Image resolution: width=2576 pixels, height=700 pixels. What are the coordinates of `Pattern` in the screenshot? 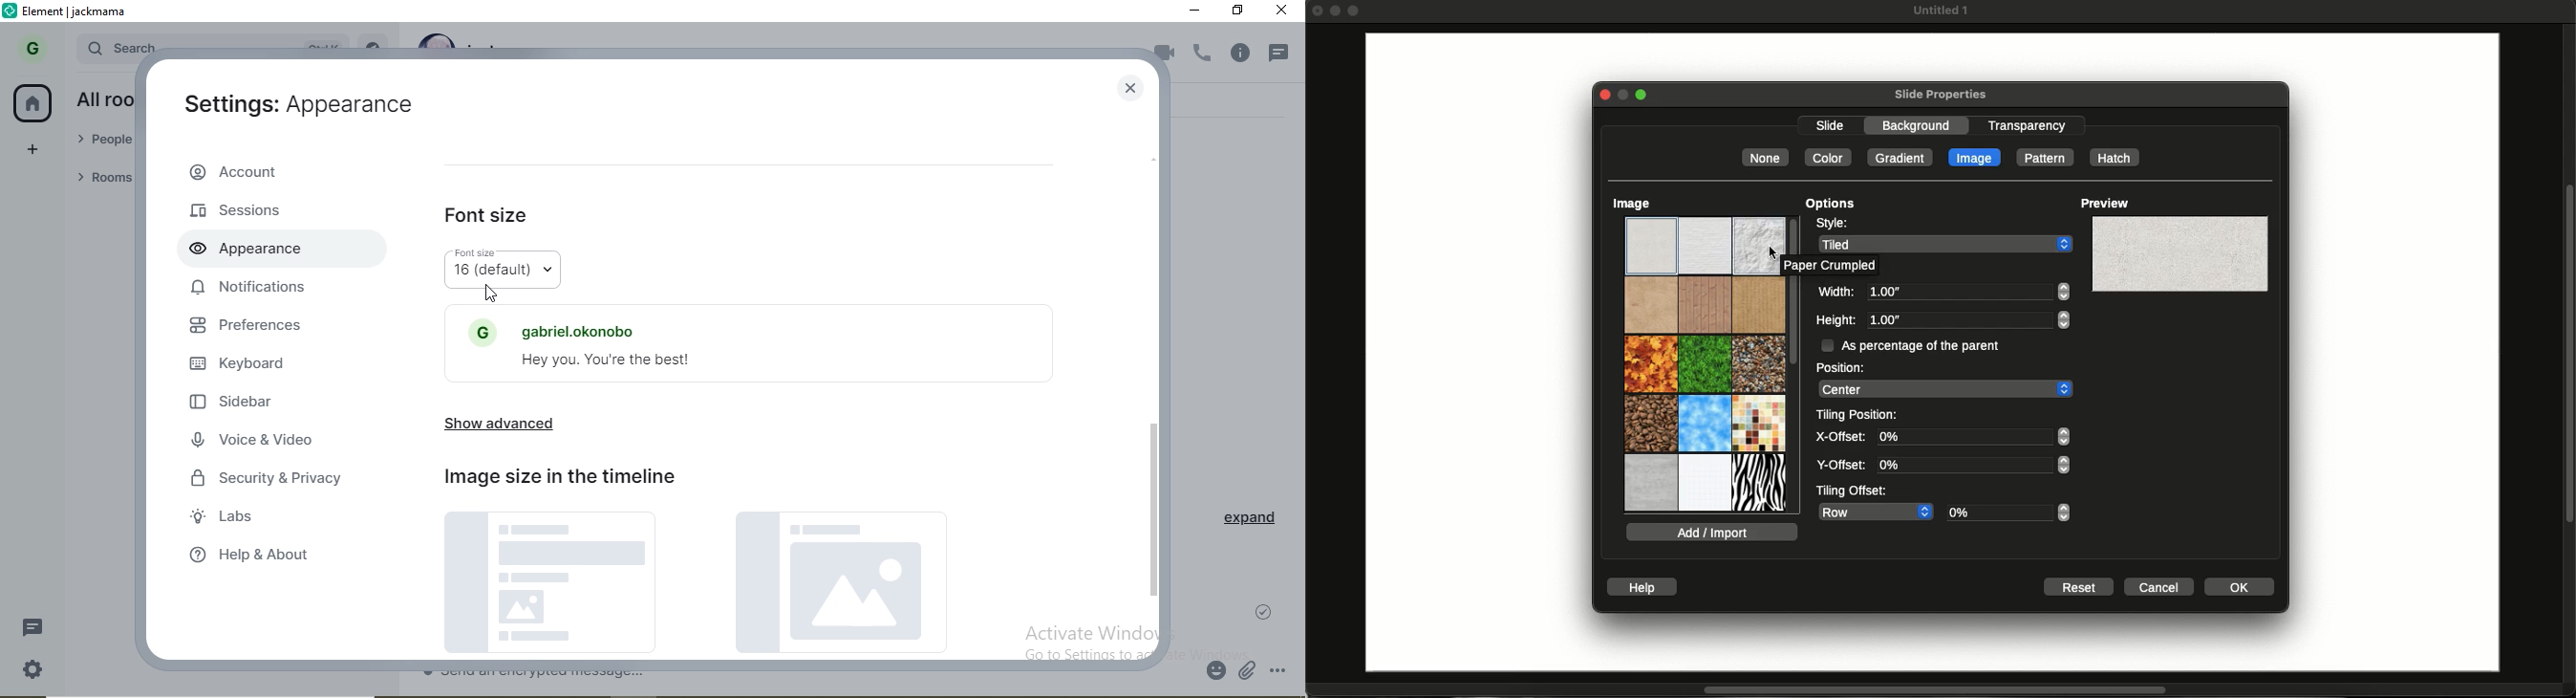 It's located at (2043, 157).